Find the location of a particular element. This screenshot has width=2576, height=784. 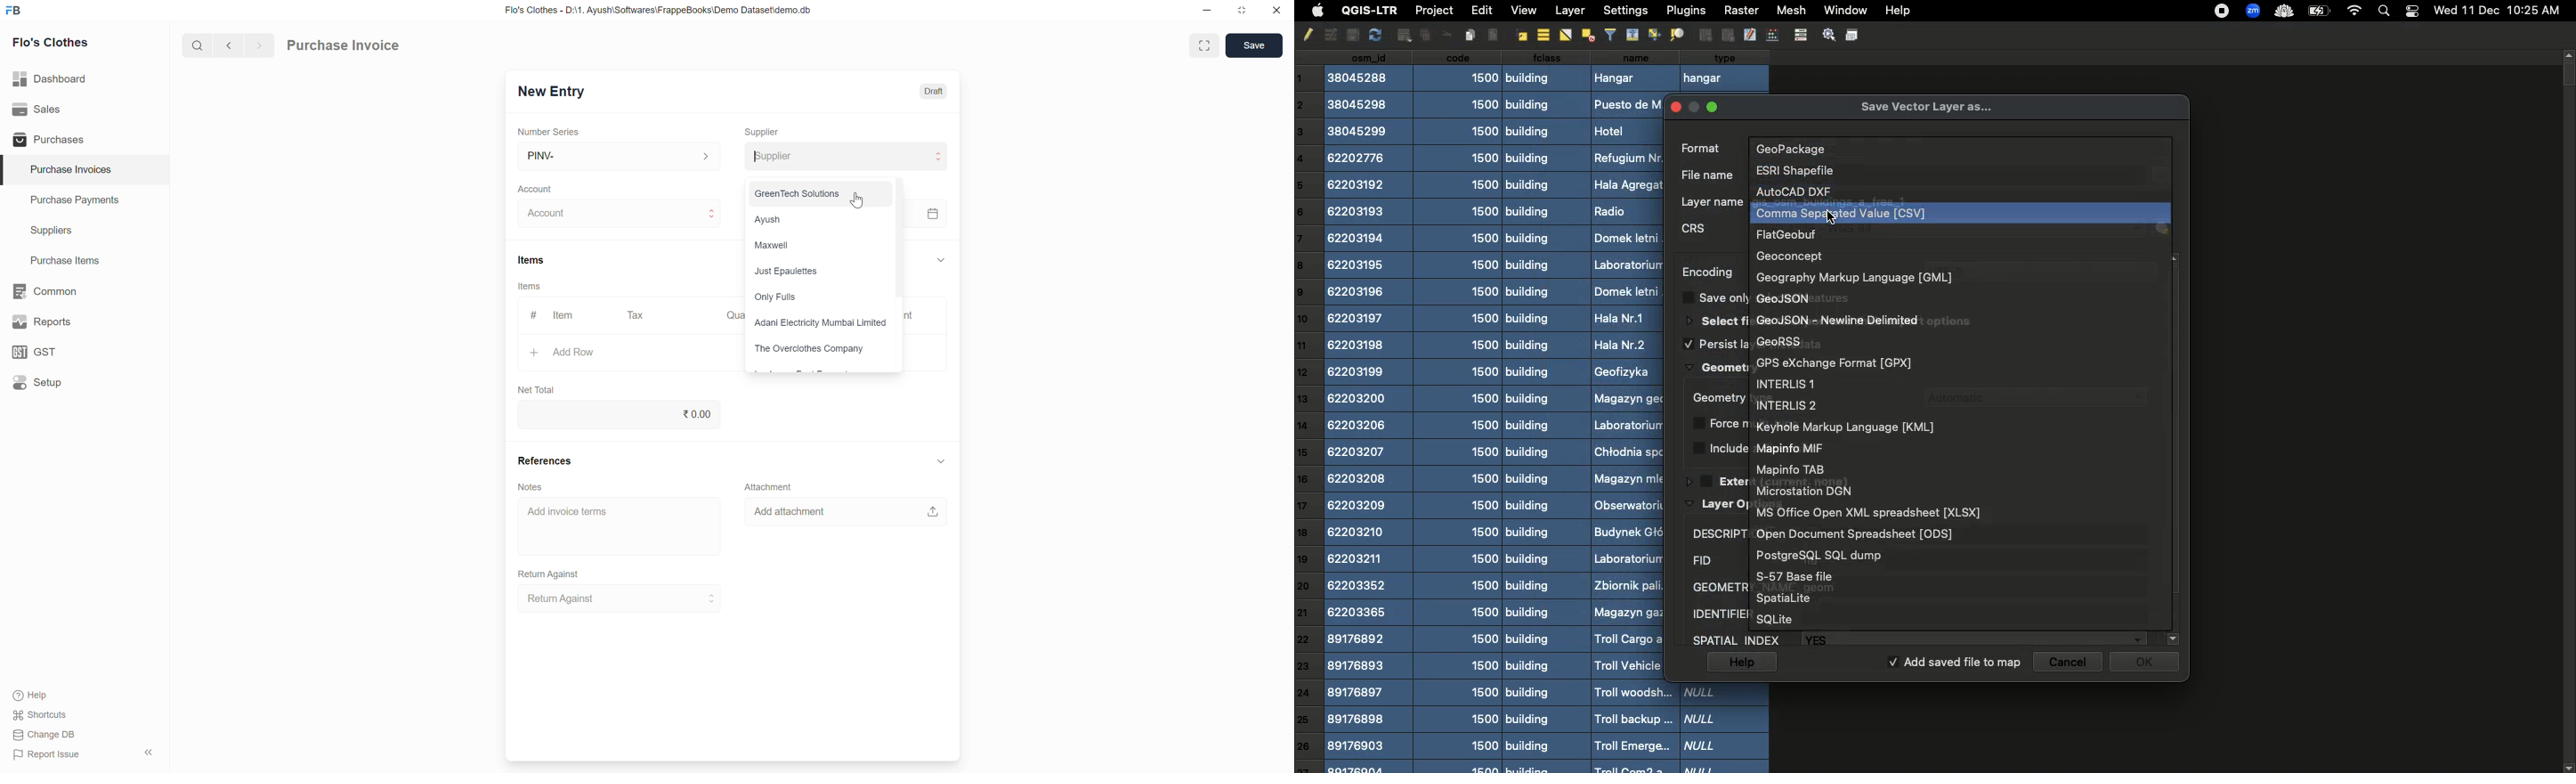

Tax is located at coordinates (636, 315).